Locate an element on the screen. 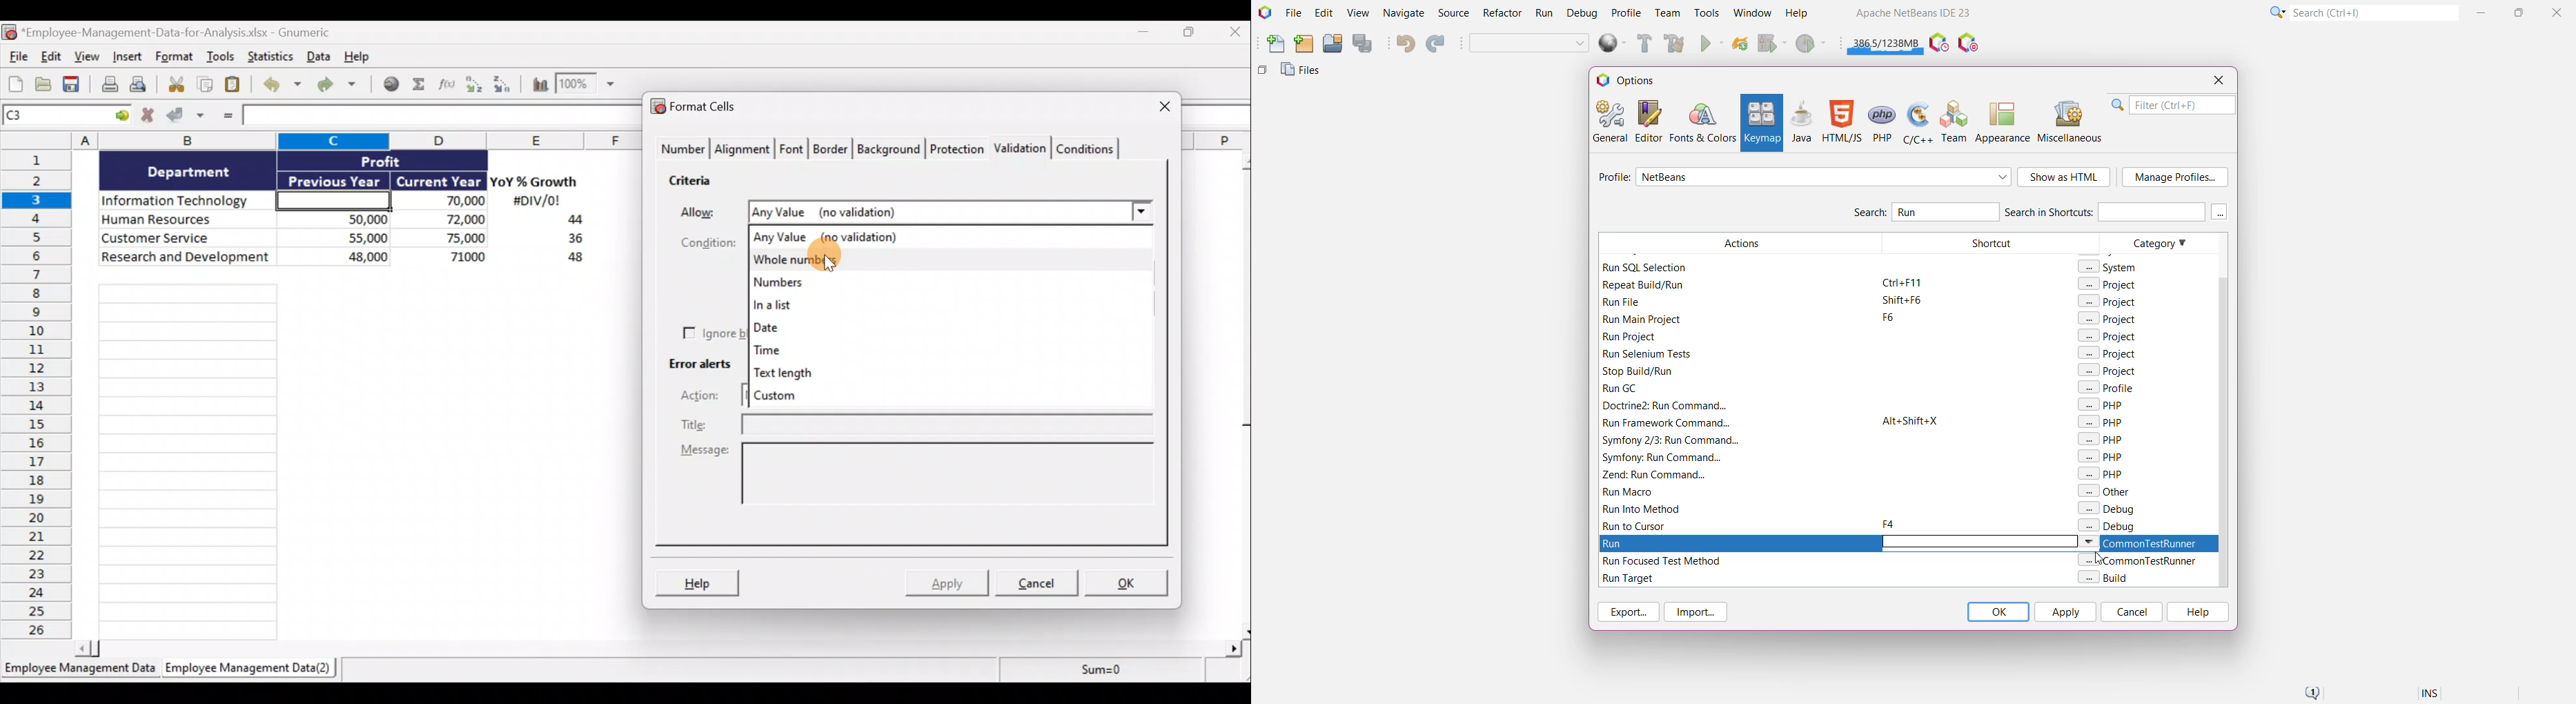 This screenshot has width=2576, height=728. Enter formula is located at coordinates (225, 117).